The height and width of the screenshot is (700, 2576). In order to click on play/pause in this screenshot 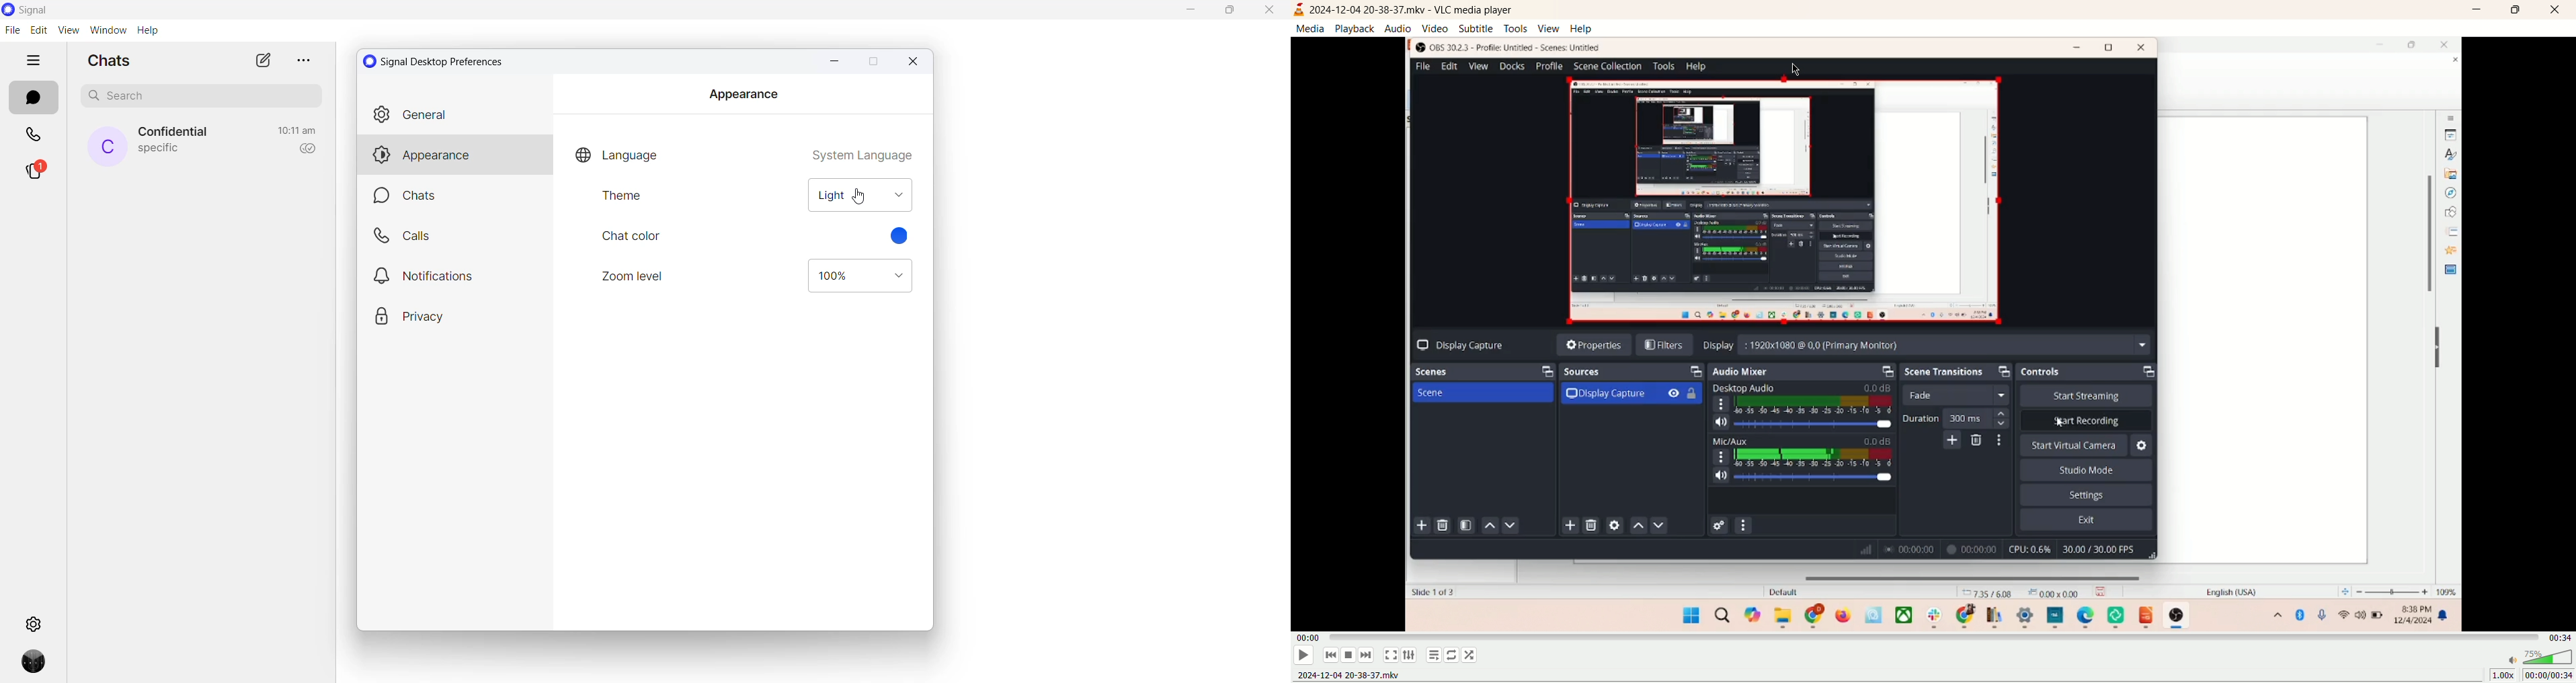, I will do `click(1302, 655)`.